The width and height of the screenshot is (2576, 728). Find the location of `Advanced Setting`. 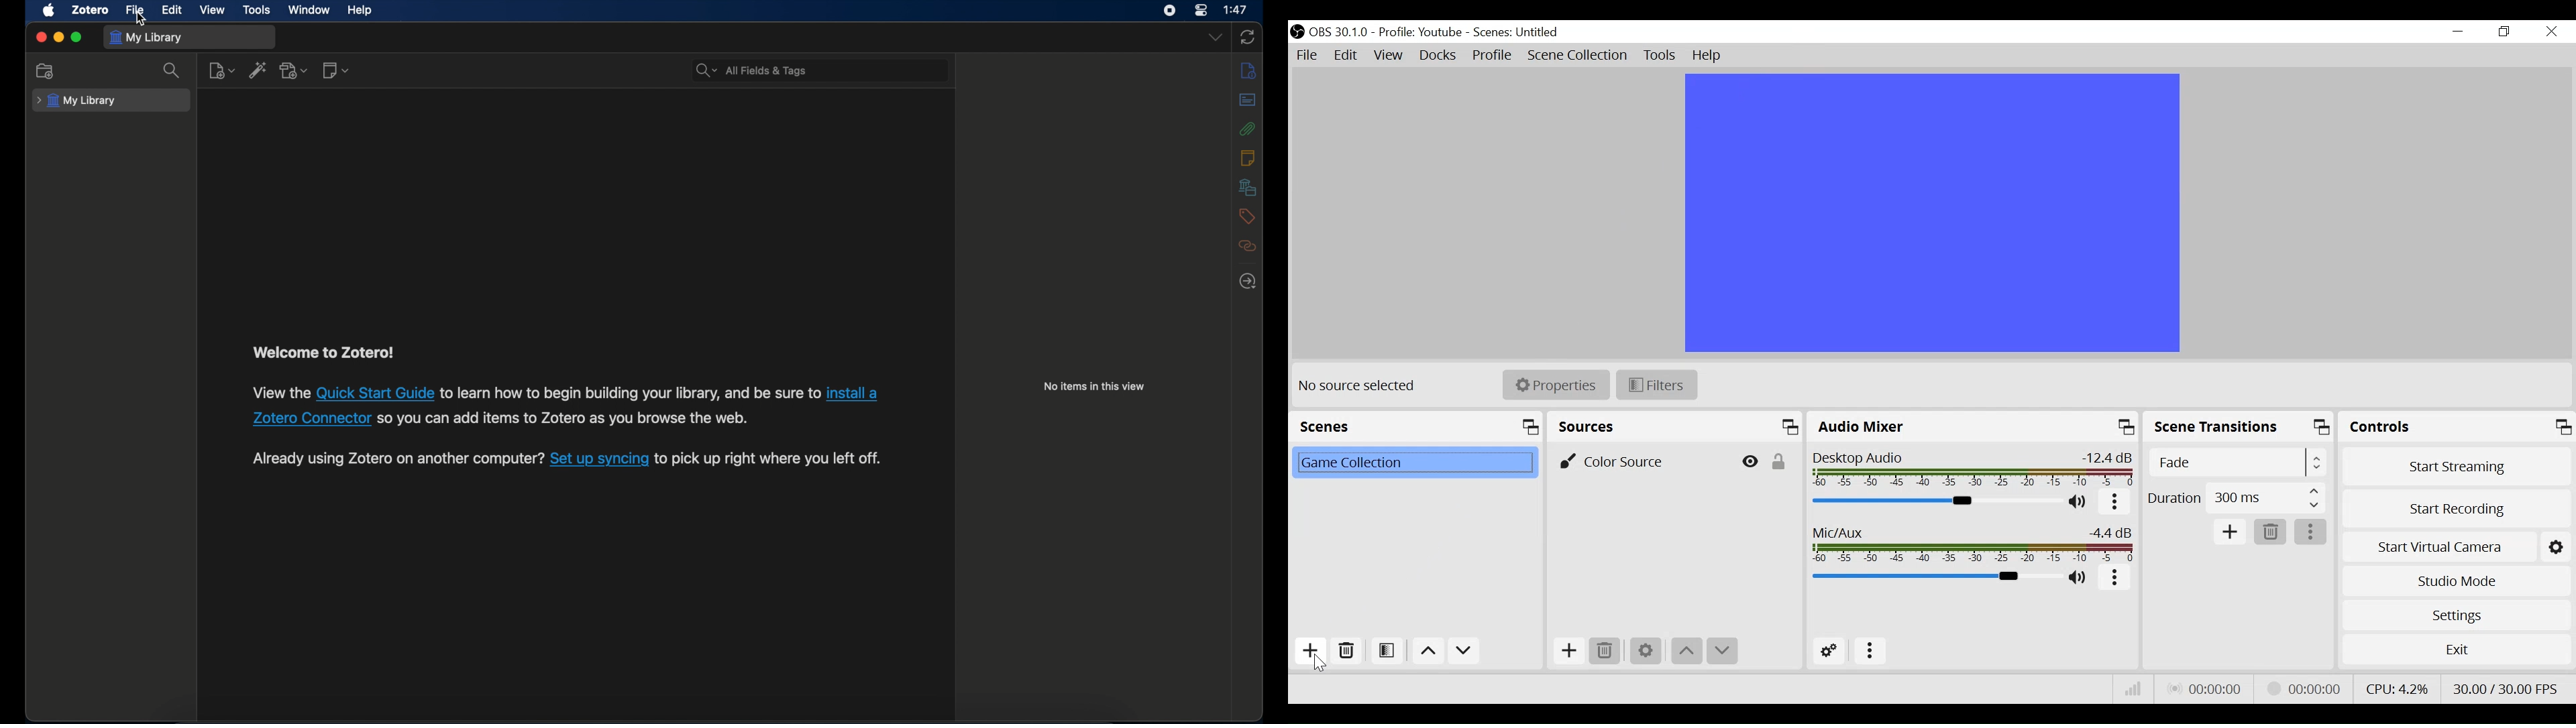

Advanced Setting is located at coordinates (1829, 651).